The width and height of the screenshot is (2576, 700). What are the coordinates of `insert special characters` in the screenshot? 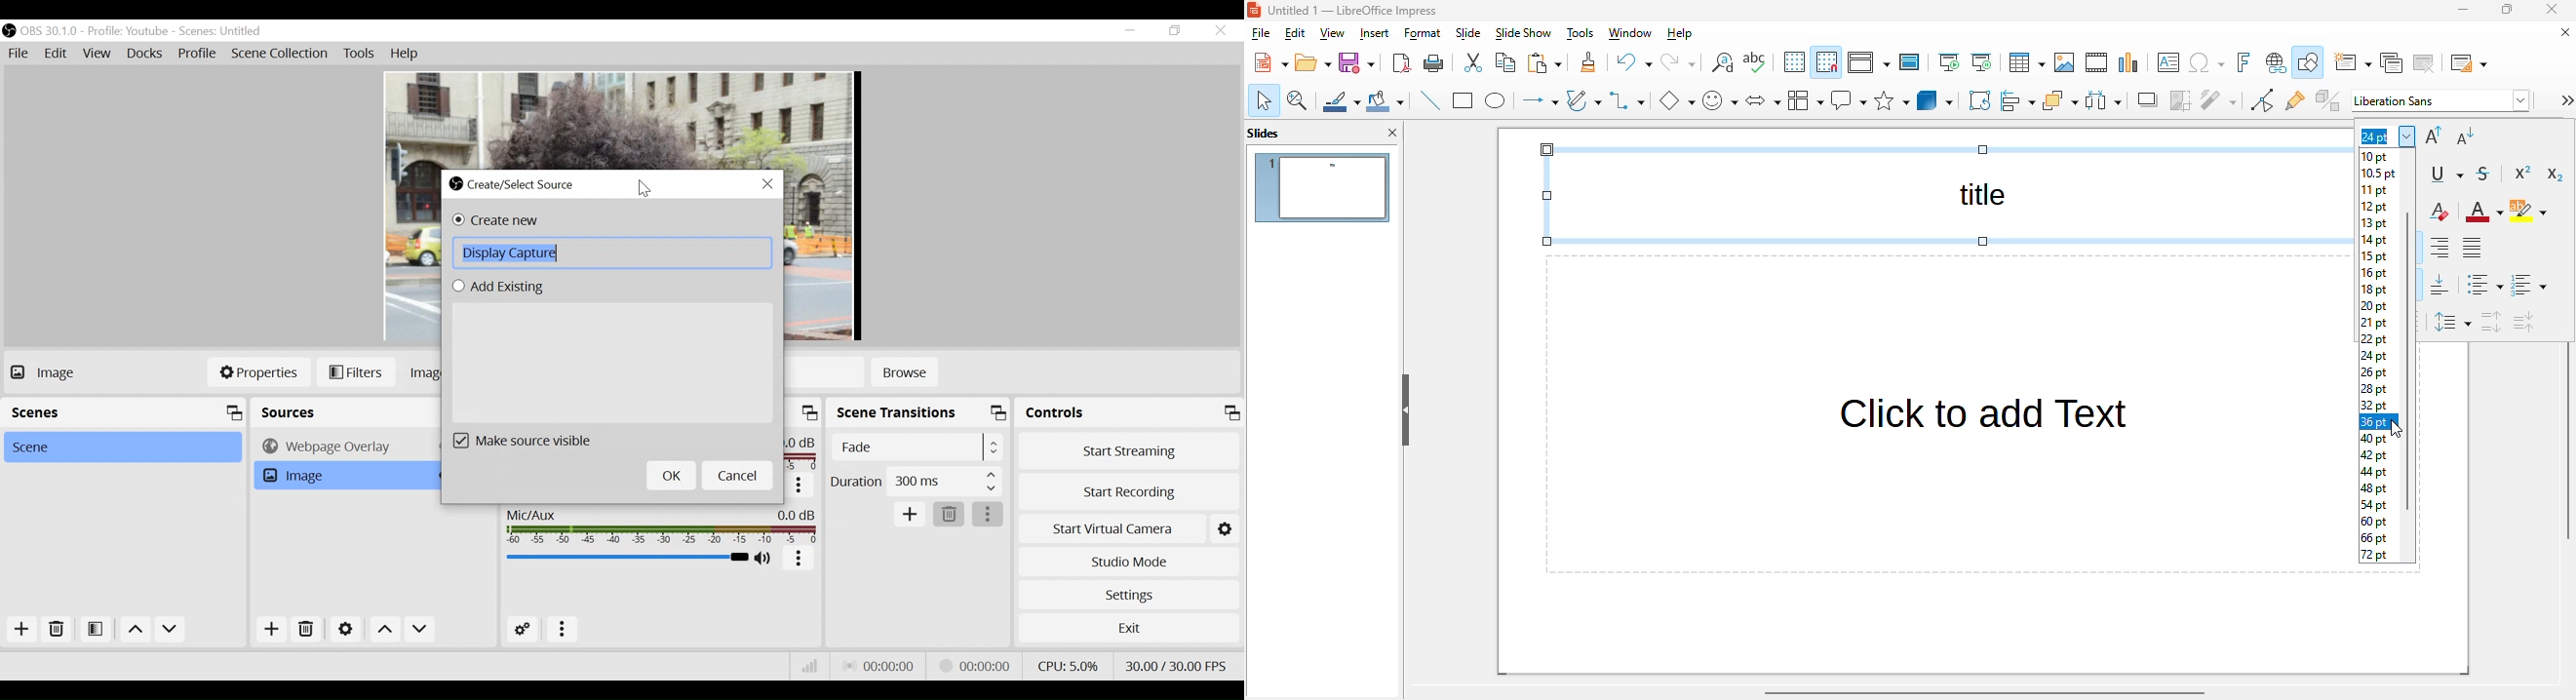 It's located at (2206, 62).